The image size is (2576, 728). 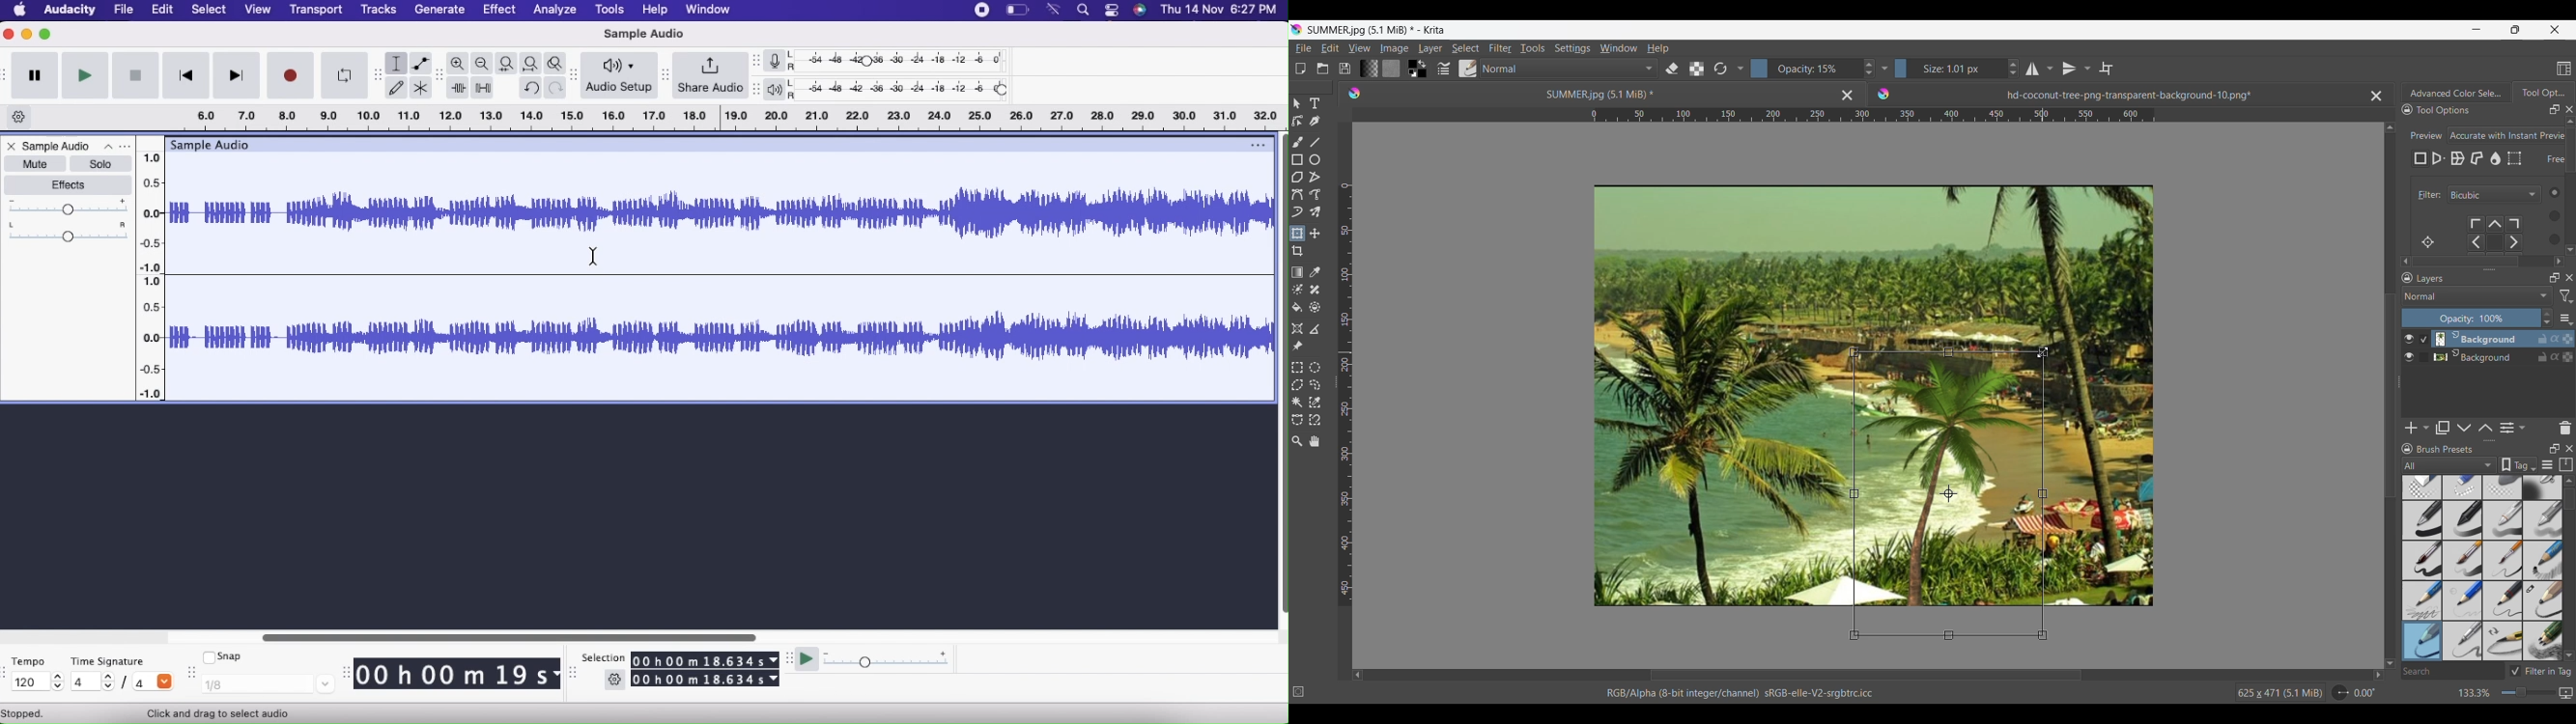 What do you see at coordinates (35, 76) in the screenshot?
I see `Pause` at bounding box center [35, 76].